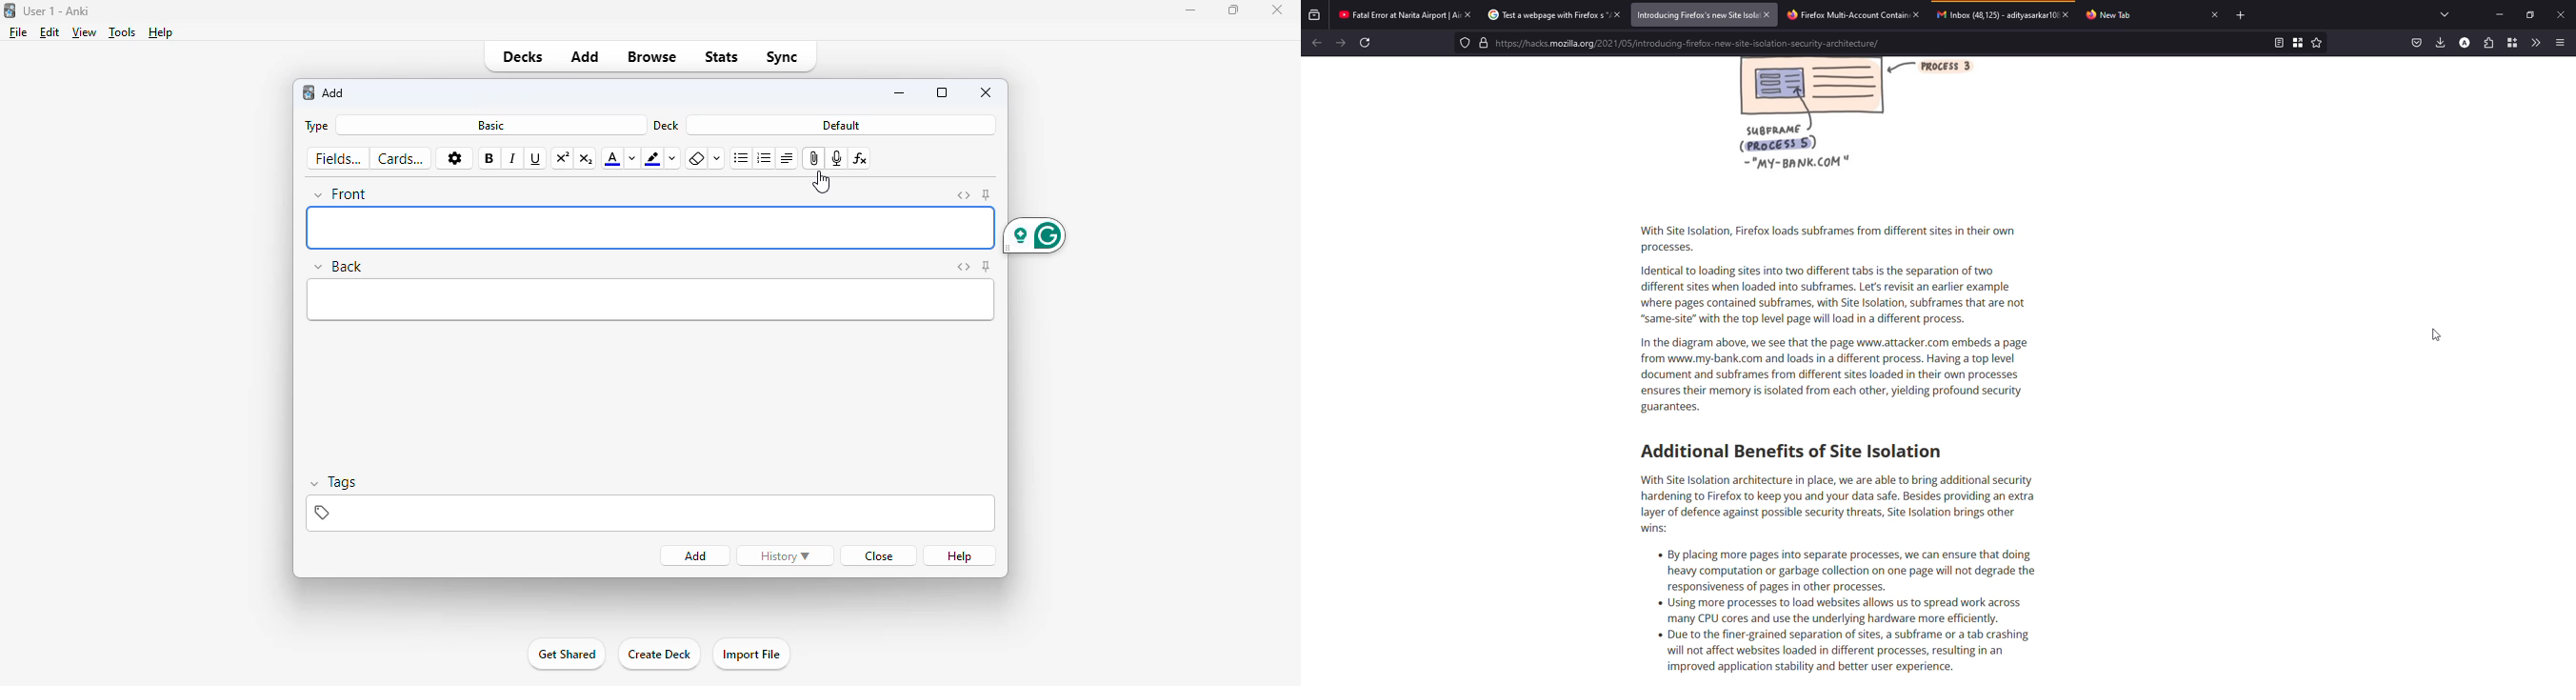 This screenshot has width=2576, height=700. I want to click on stats, so click(721, 57).